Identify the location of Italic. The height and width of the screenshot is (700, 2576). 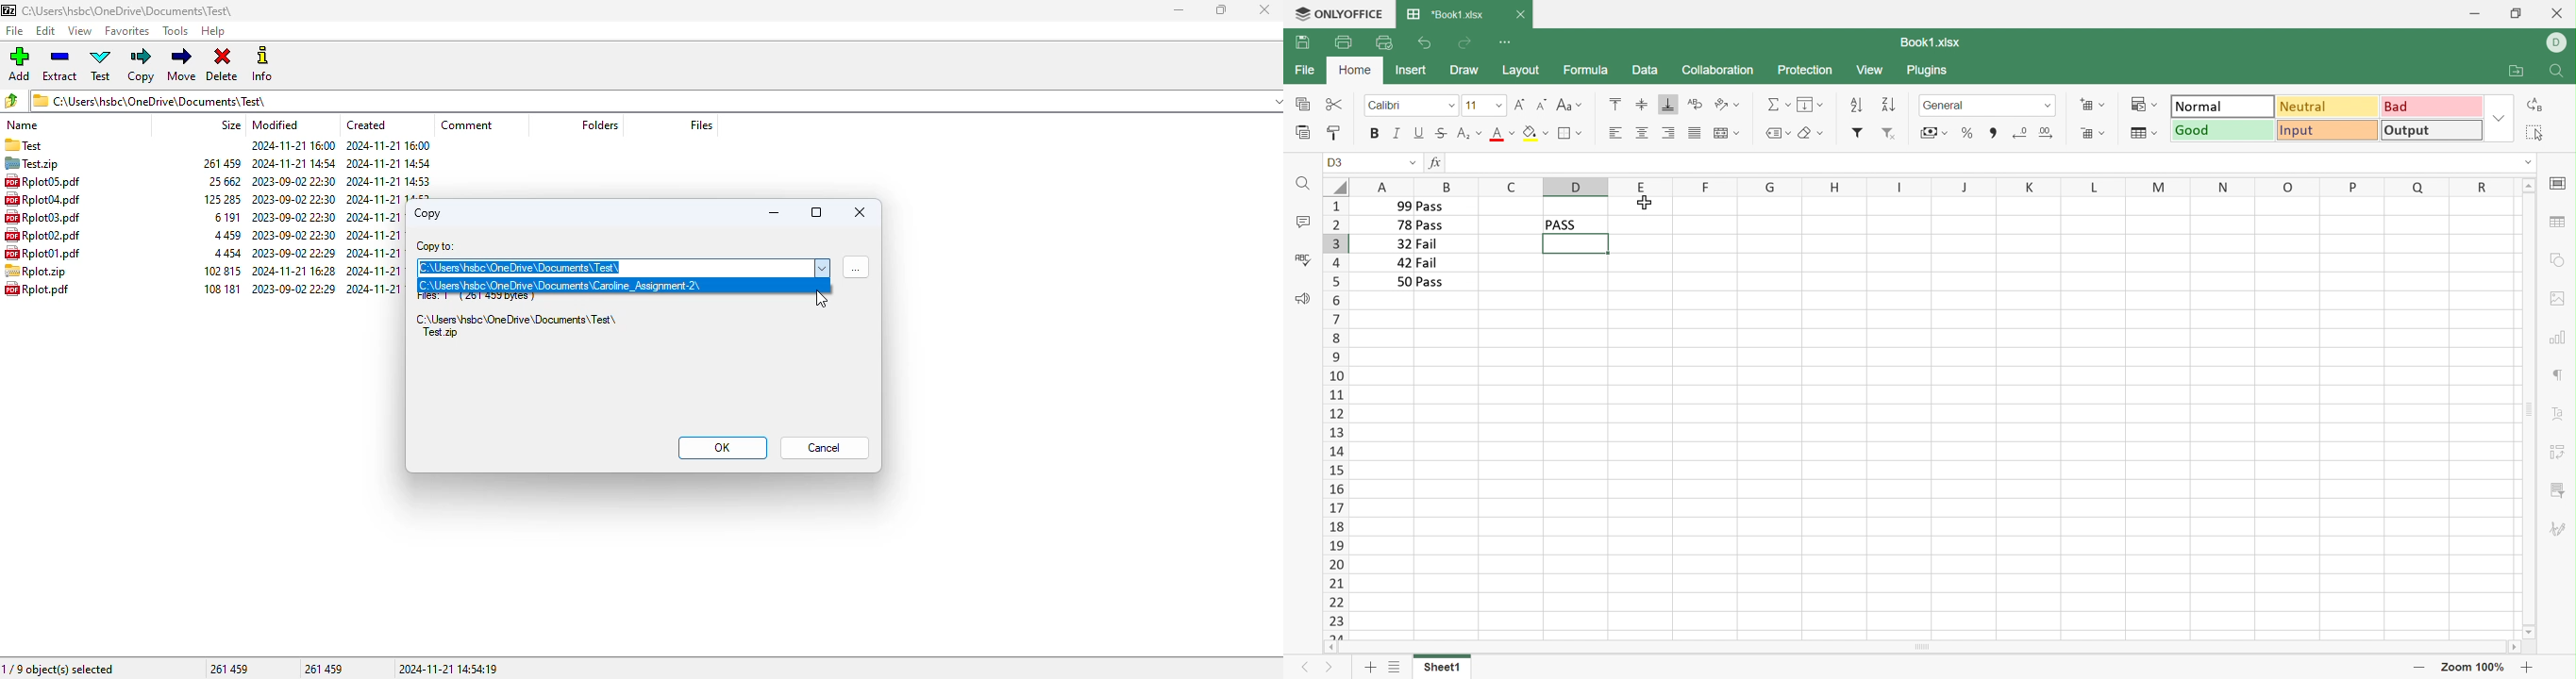
(1398, 133).